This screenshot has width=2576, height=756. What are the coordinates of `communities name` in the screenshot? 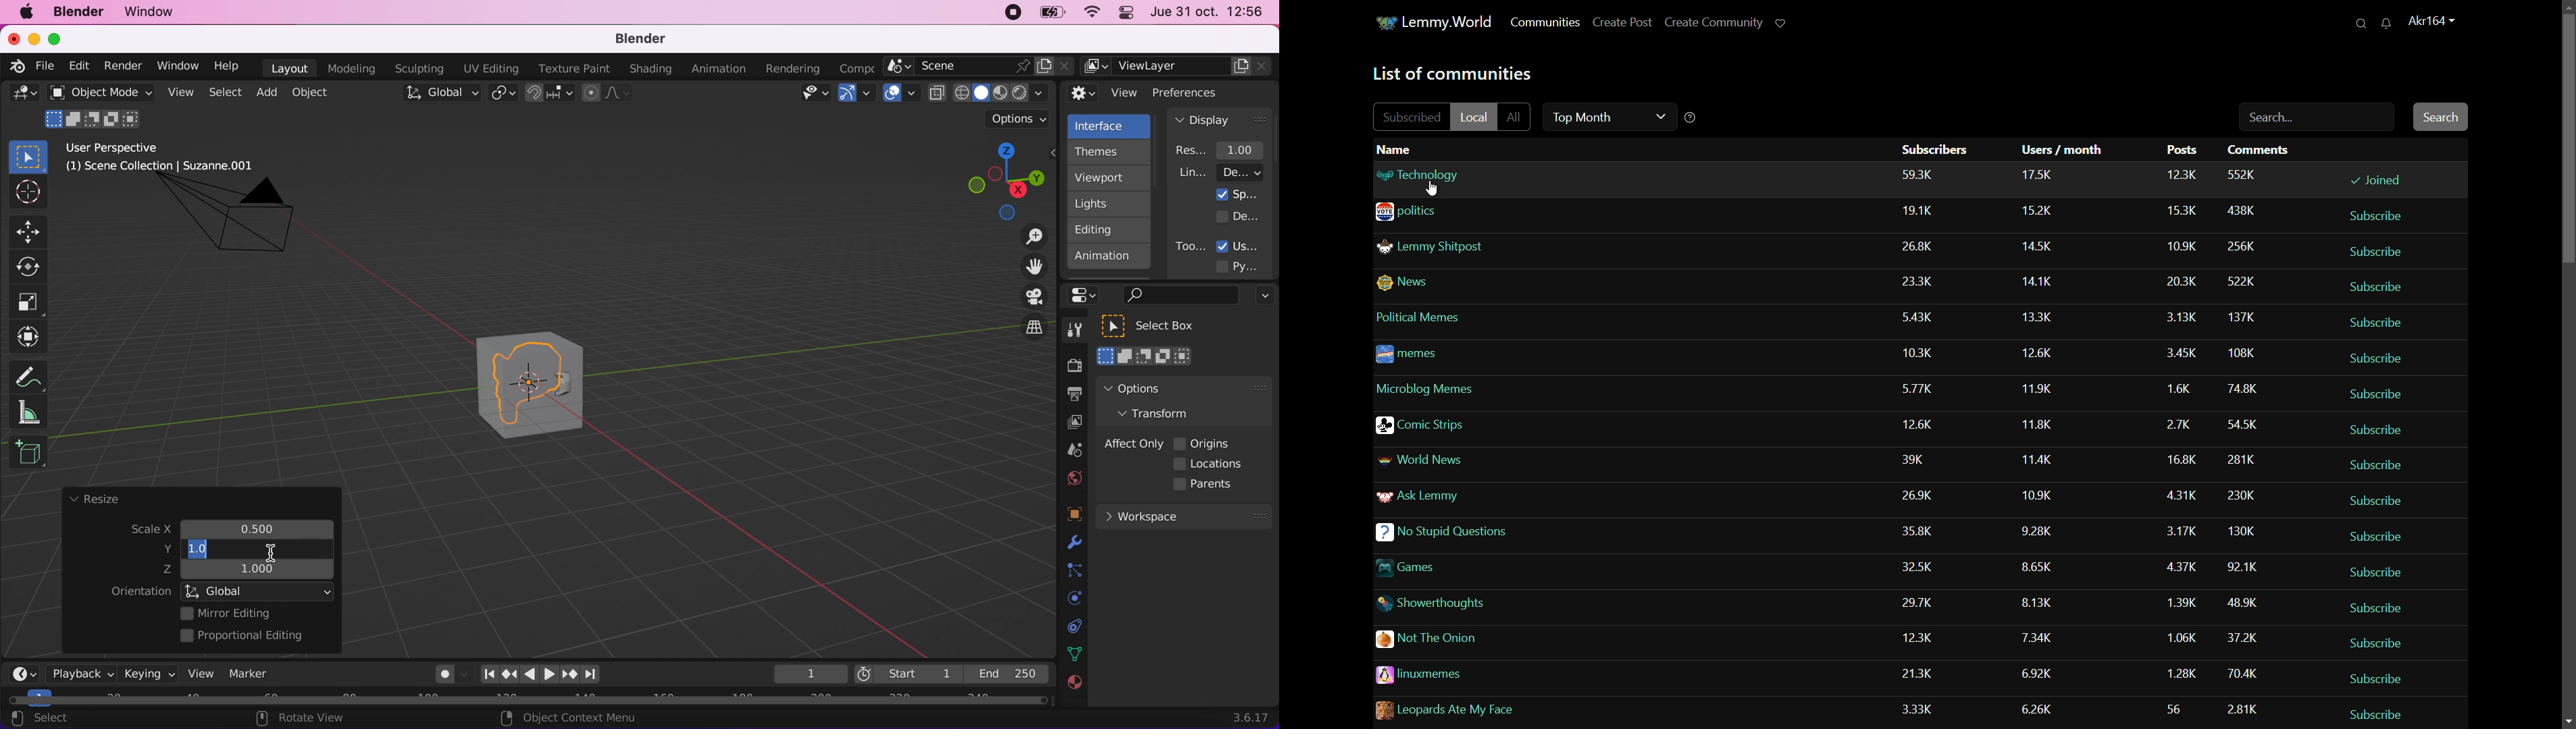 It's located at (1421, 350).